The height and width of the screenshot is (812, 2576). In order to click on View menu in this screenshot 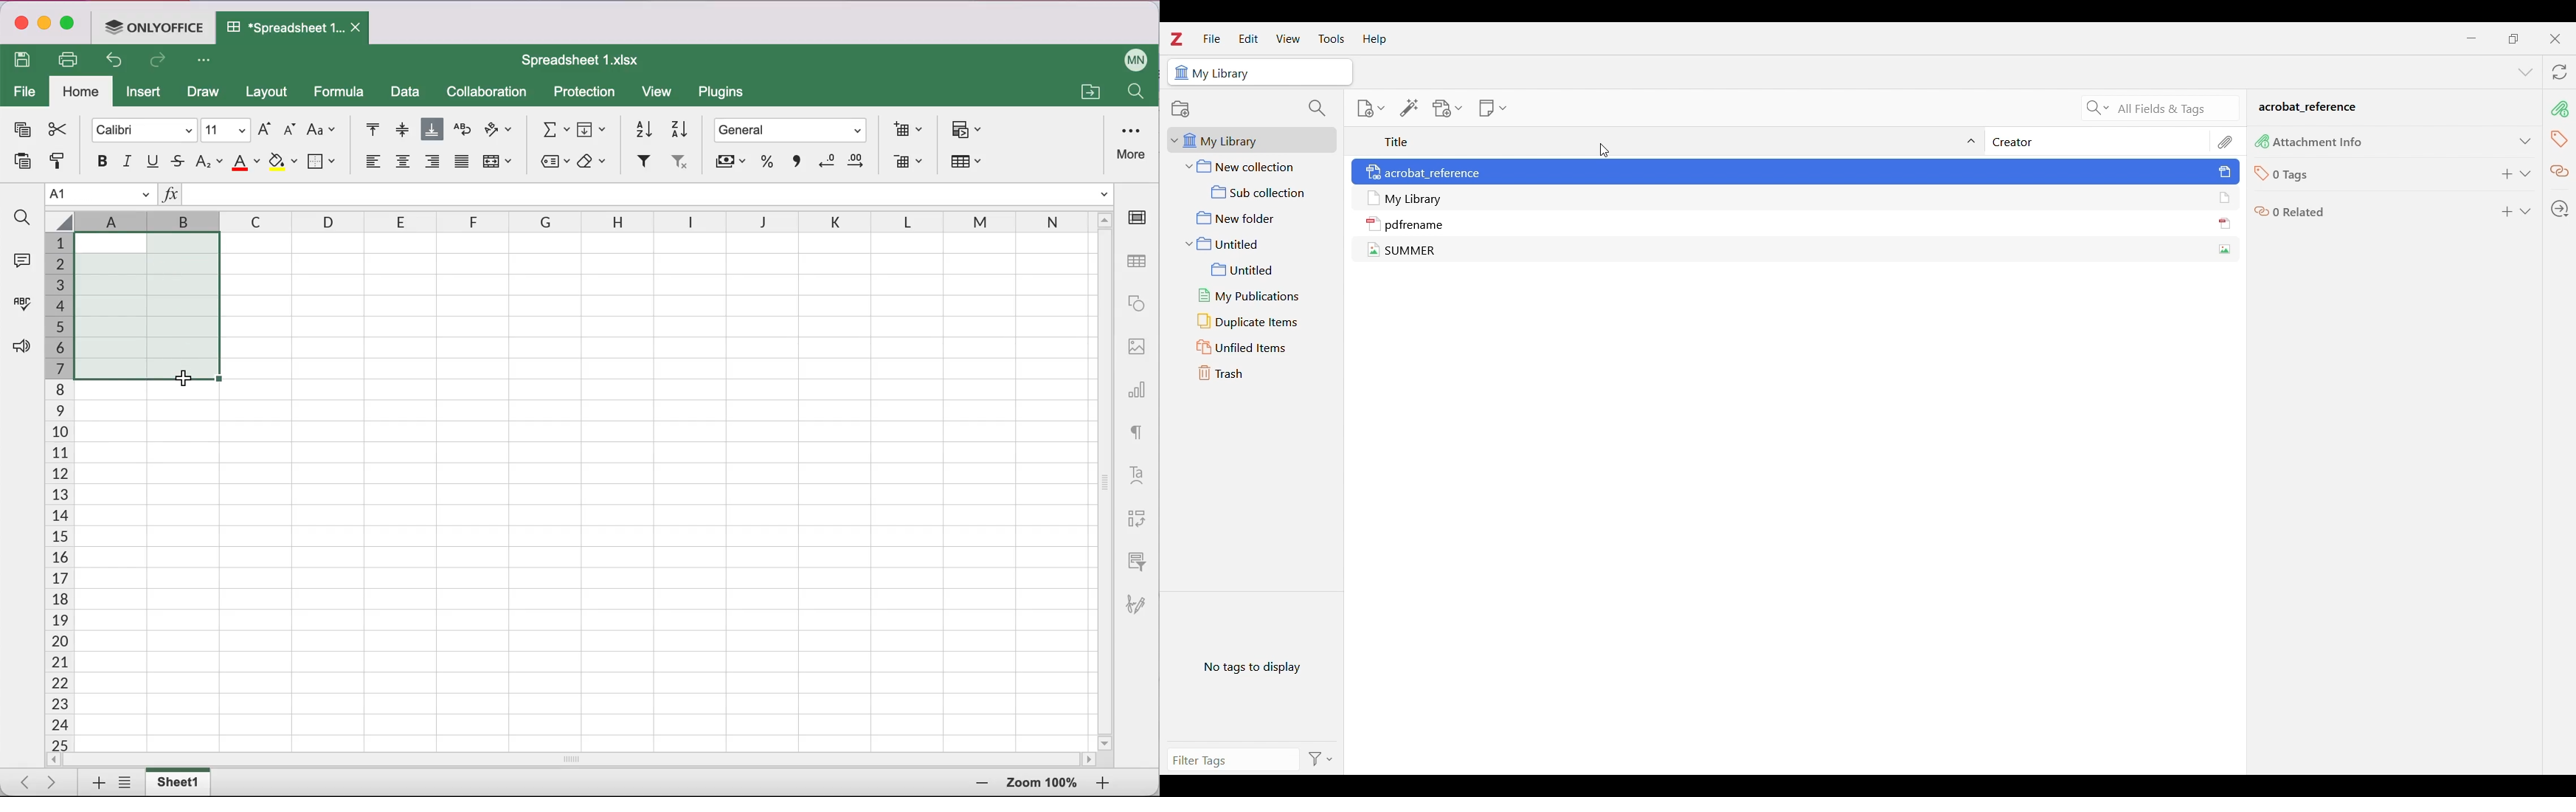, I will do `click(1288, 38)`.